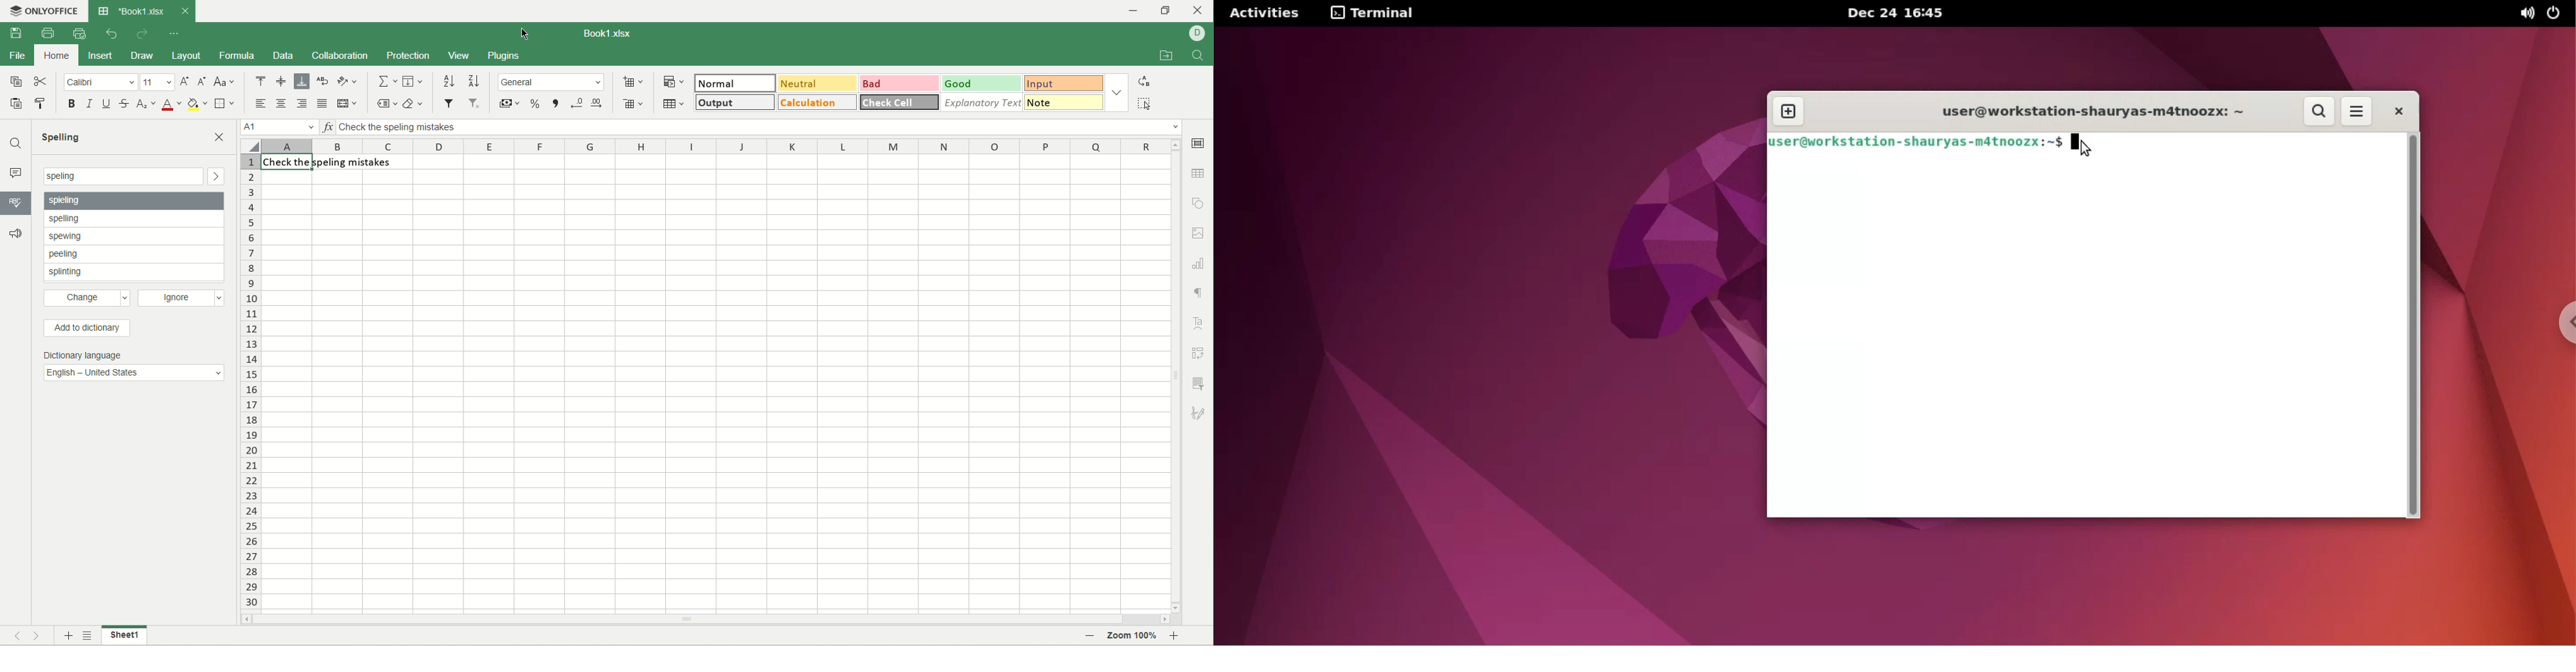  I want to click on align top, so click(260, 80).